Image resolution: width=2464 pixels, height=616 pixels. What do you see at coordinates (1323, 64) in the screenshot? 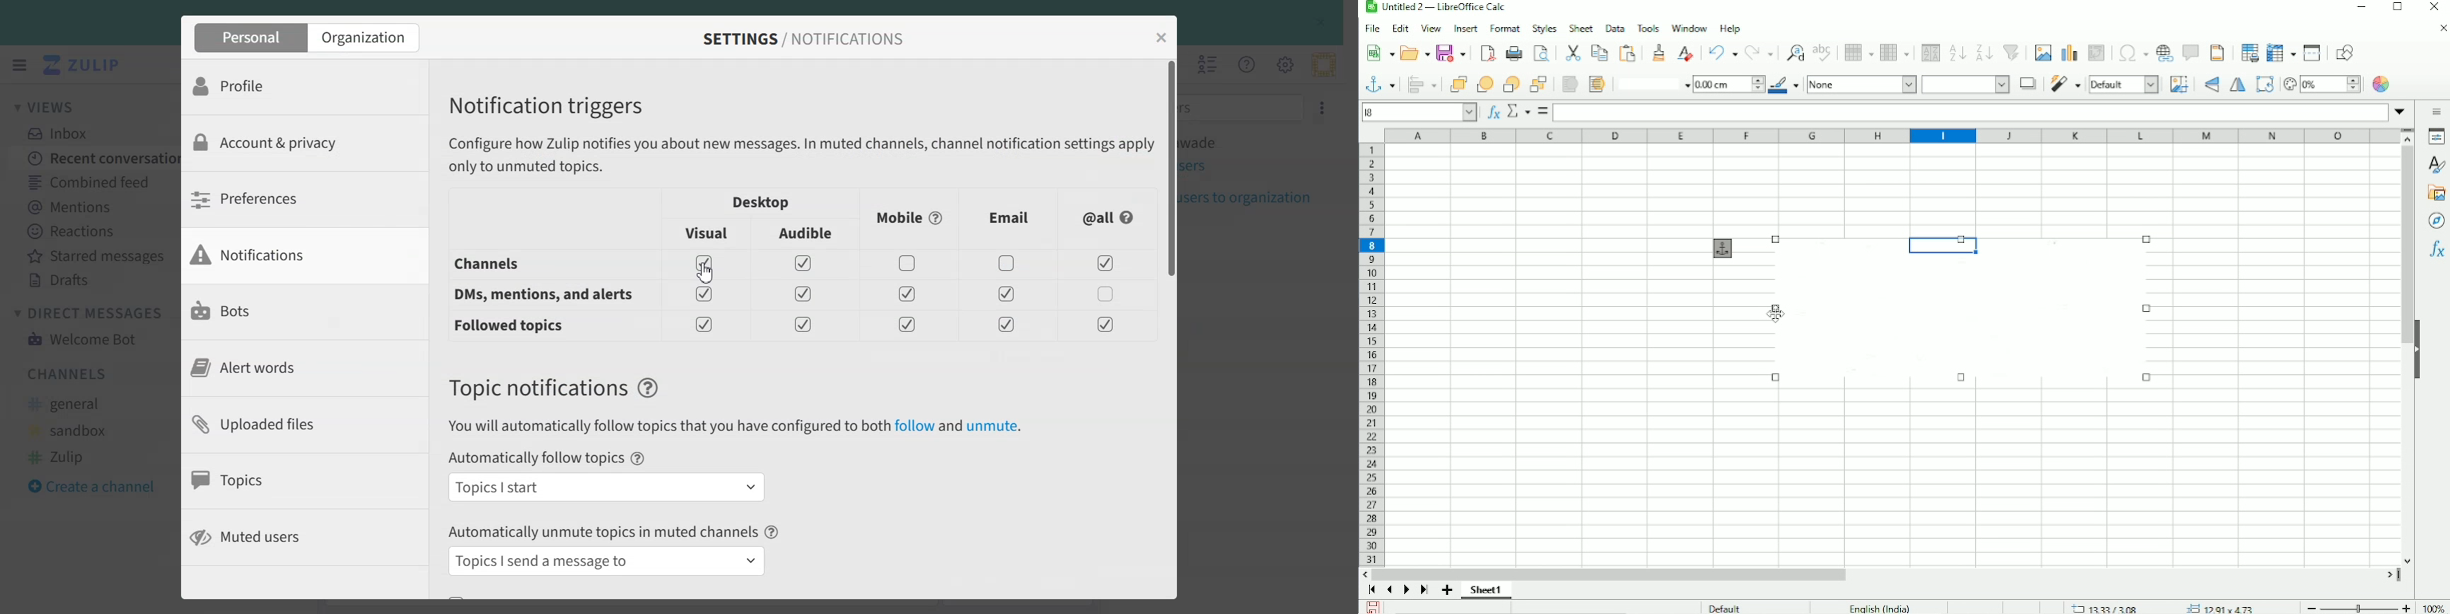
I see `Personal menu` at bounding box center [1323, 64].